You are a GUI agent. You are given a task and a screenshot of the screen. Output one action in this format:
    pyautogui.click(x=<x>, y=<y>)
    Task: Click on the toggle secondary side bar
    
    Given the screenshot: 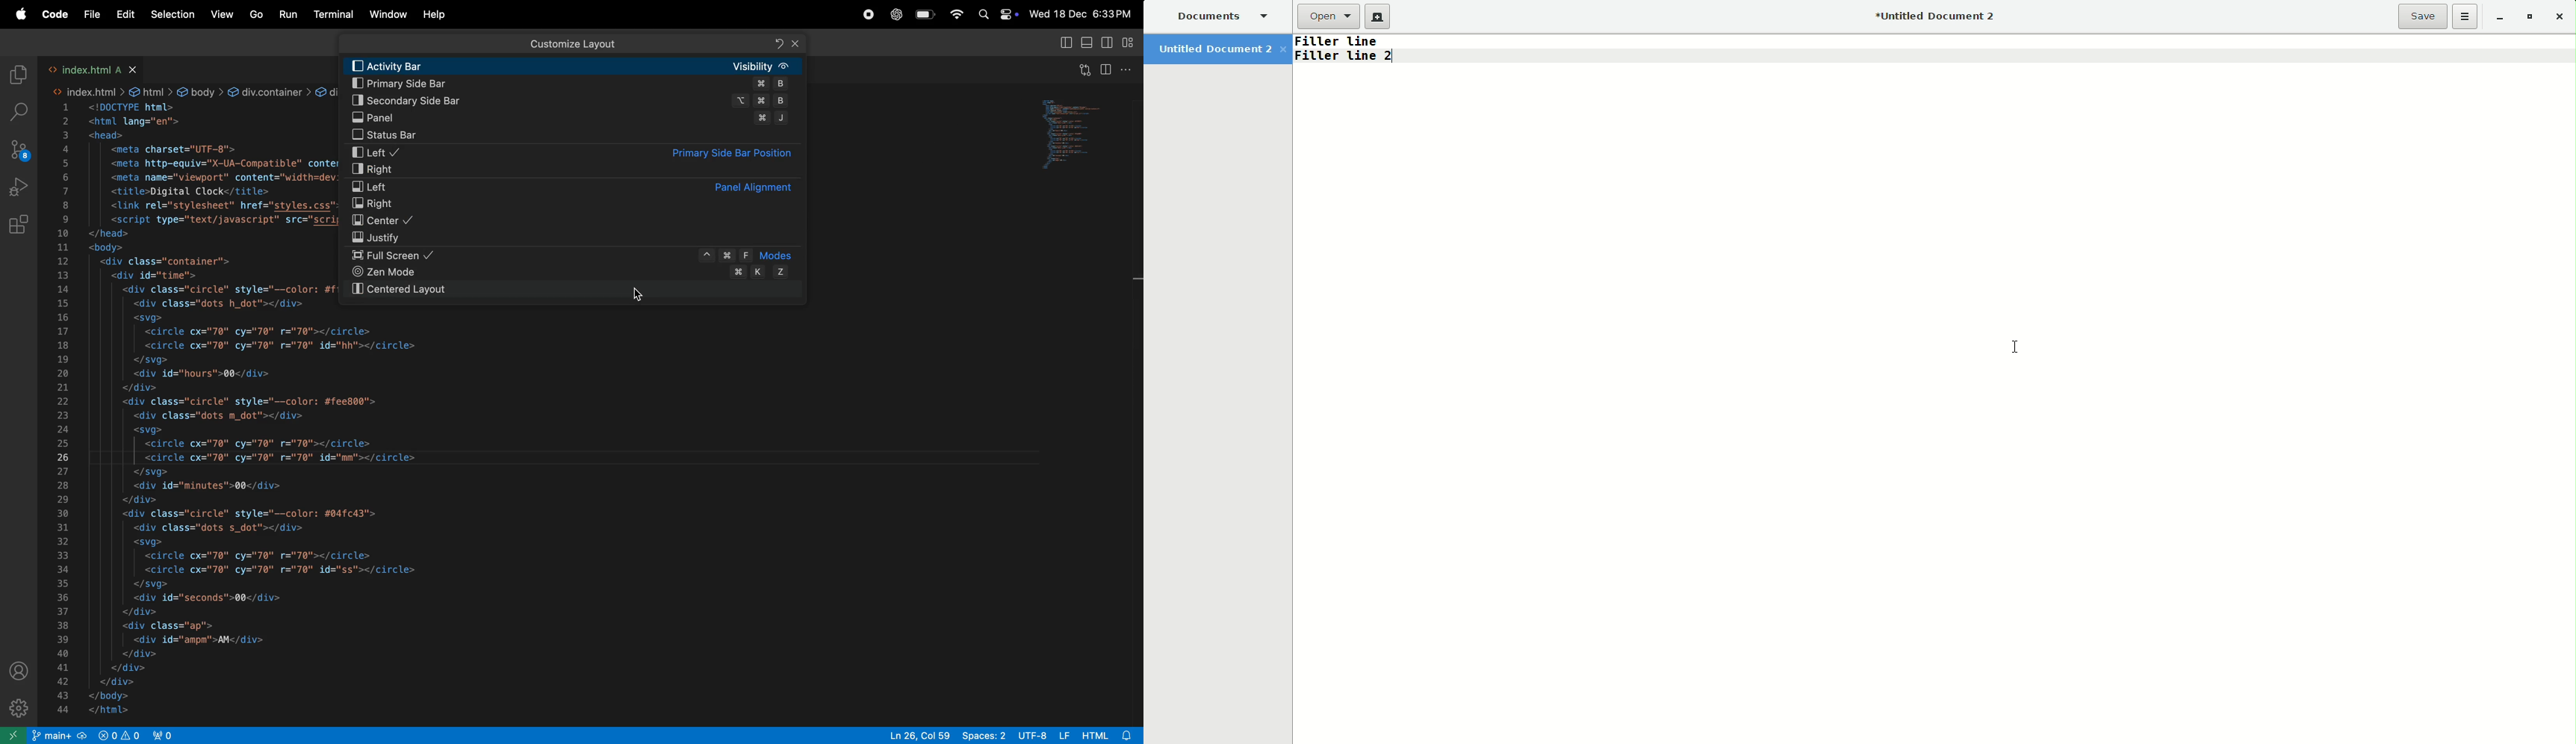 What is the action you would take?
    pyautogui.click(x=1109, y=44)
    